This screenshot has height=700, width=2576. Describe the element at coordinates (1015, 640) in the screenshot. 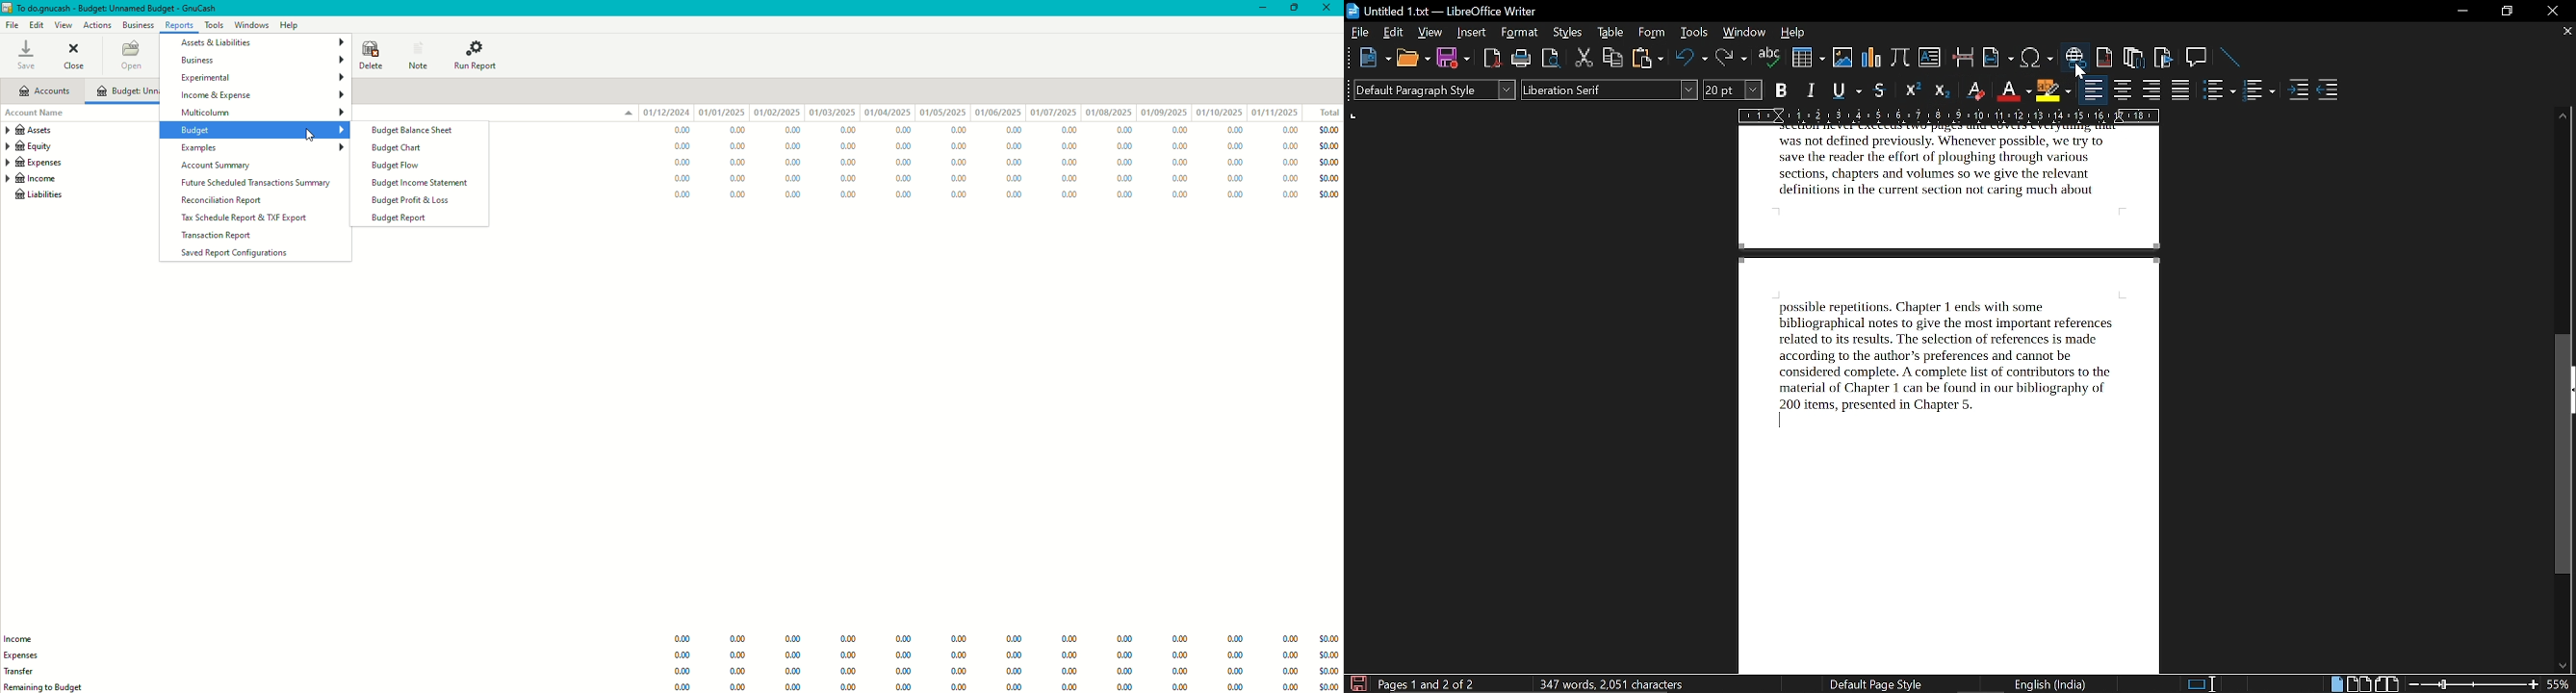

I see `0.00` at that location.